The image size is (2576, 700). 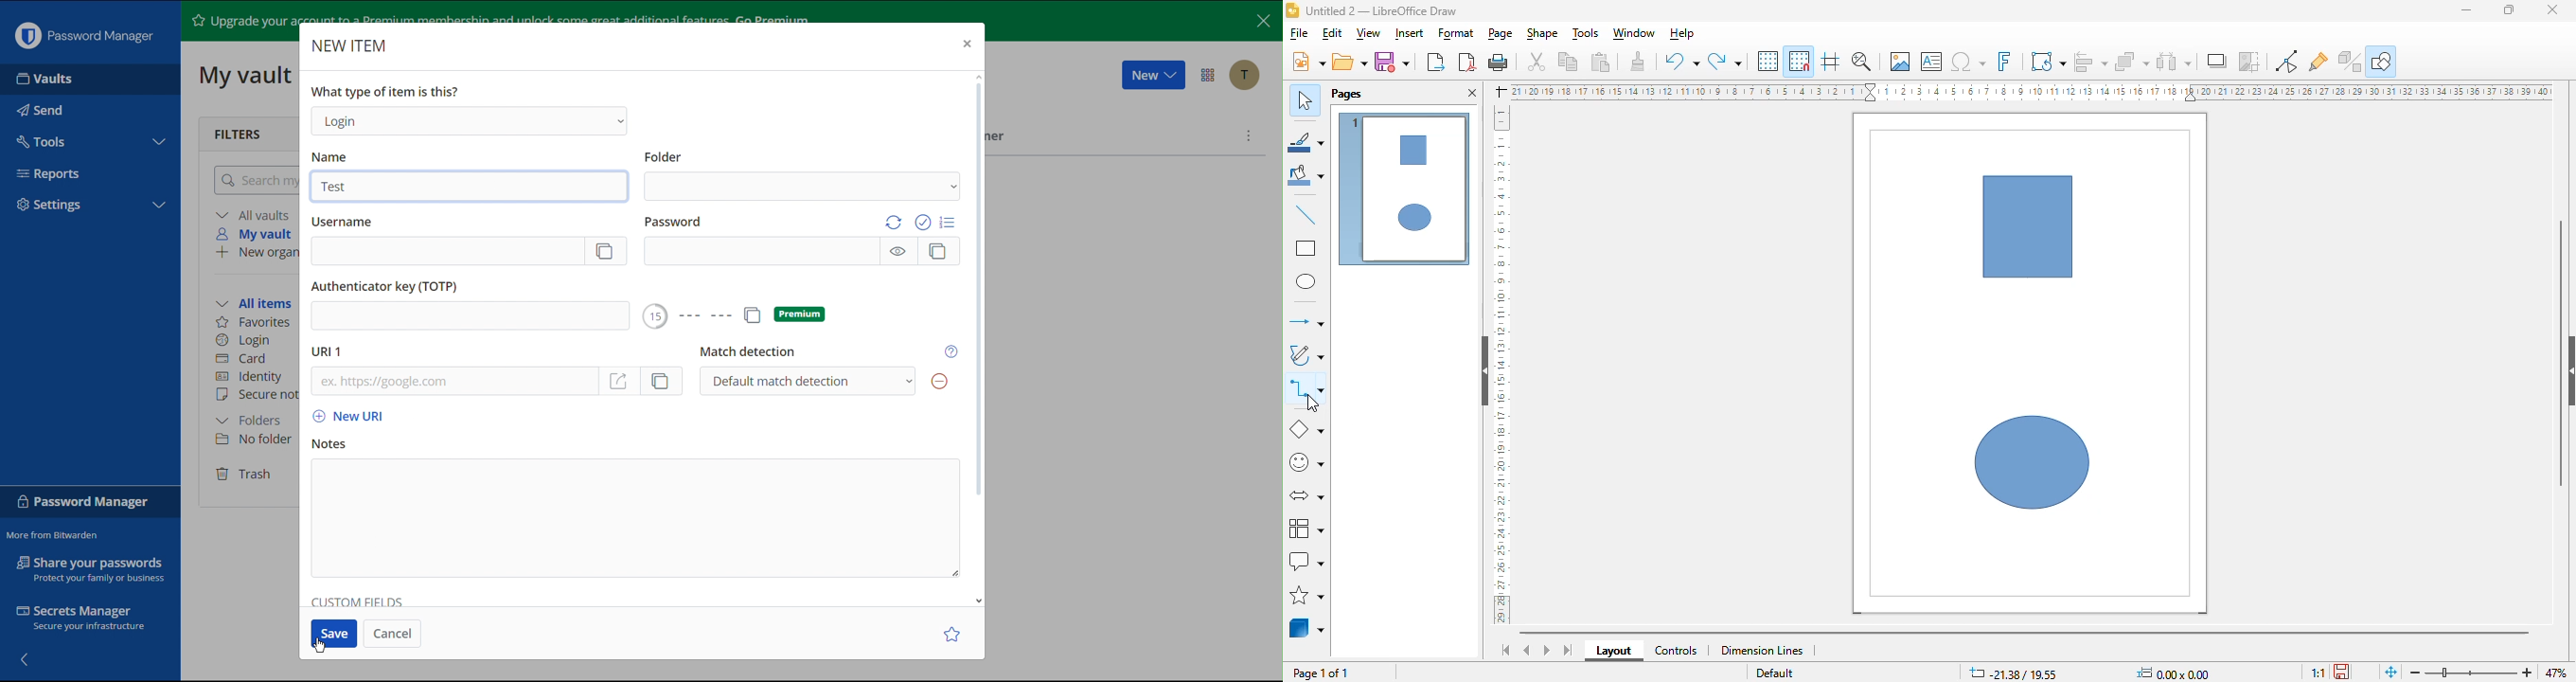 What do you see at coordinates (1900, 61) in the screenshot?
I see `insert image` at bounding box center [1900, 61].